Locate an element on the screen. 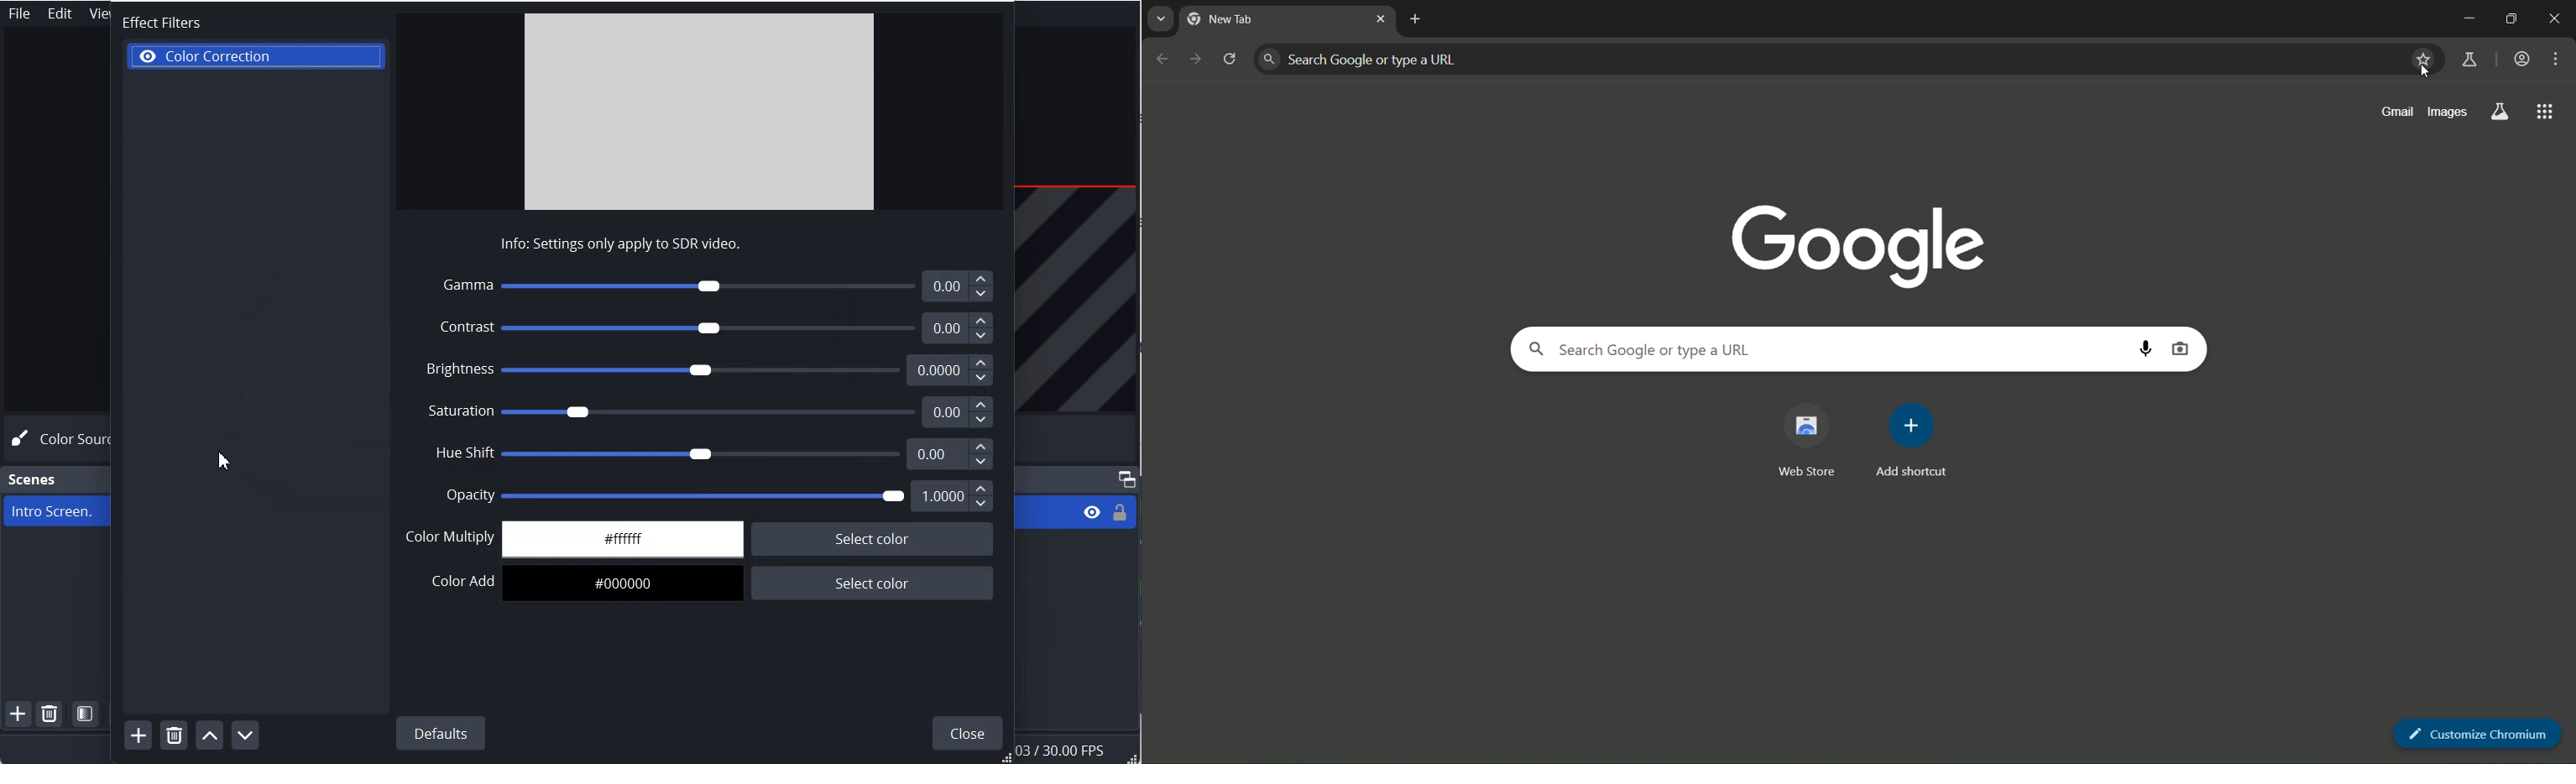 The width and height of the screenshot is (2576, 784). Move filter up is located at coordinates (209, 734).